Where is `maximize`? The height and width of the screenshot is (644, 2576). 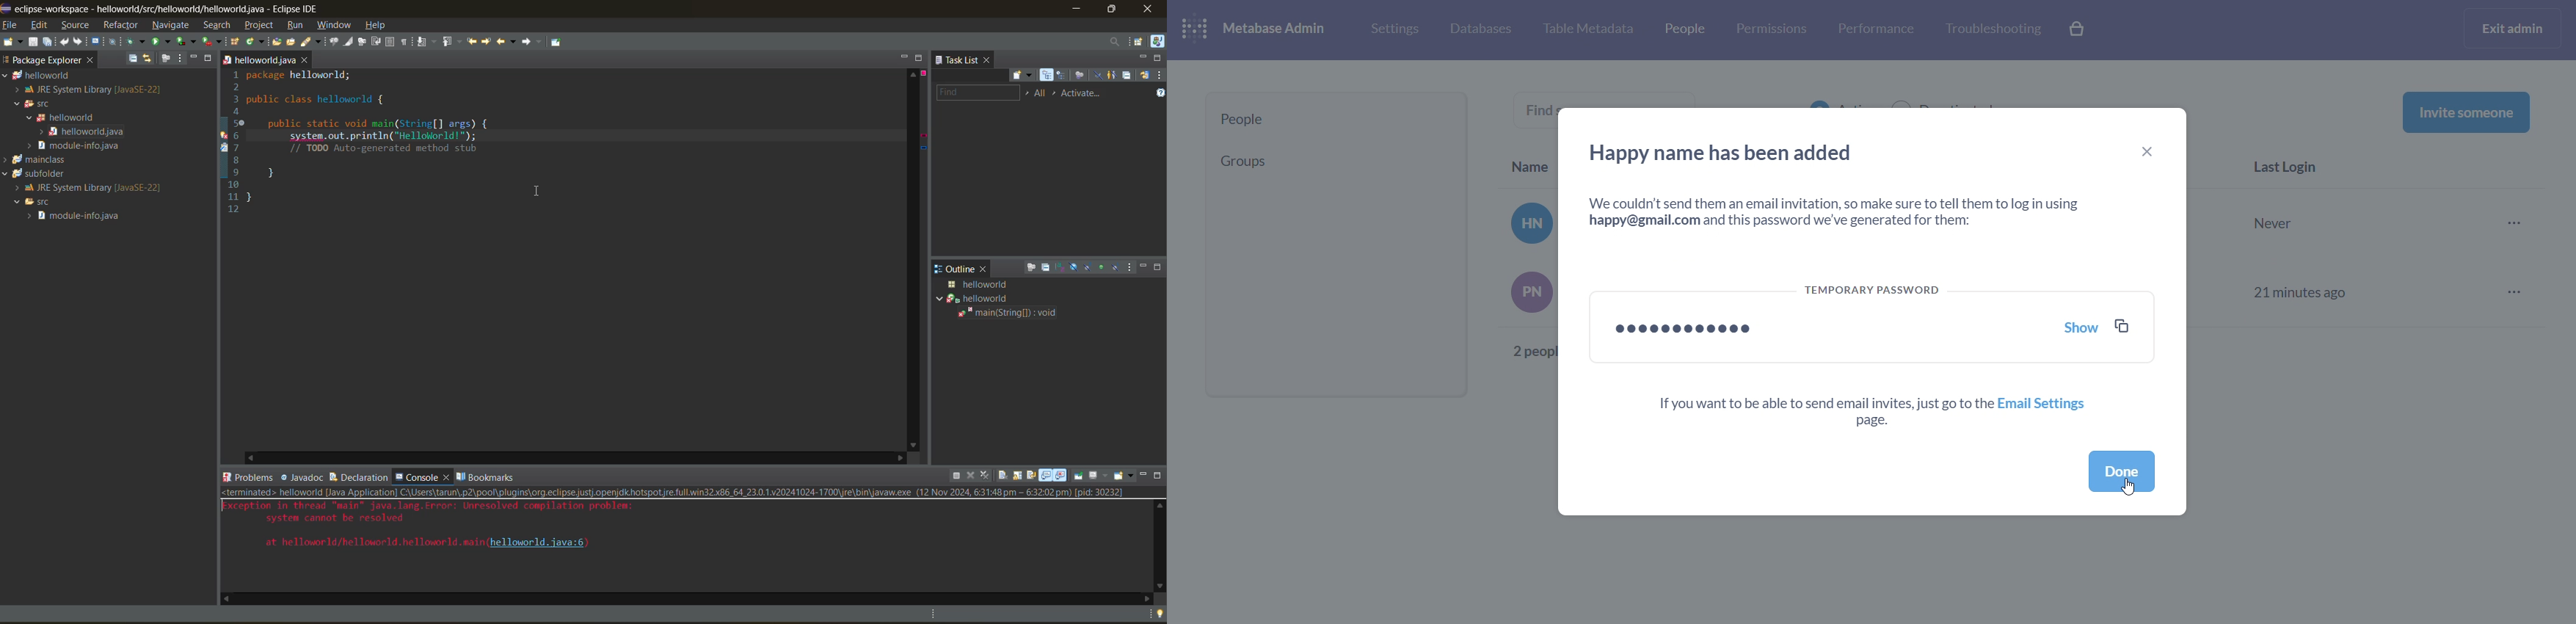
maximize is located at coordinates (1160, 478).